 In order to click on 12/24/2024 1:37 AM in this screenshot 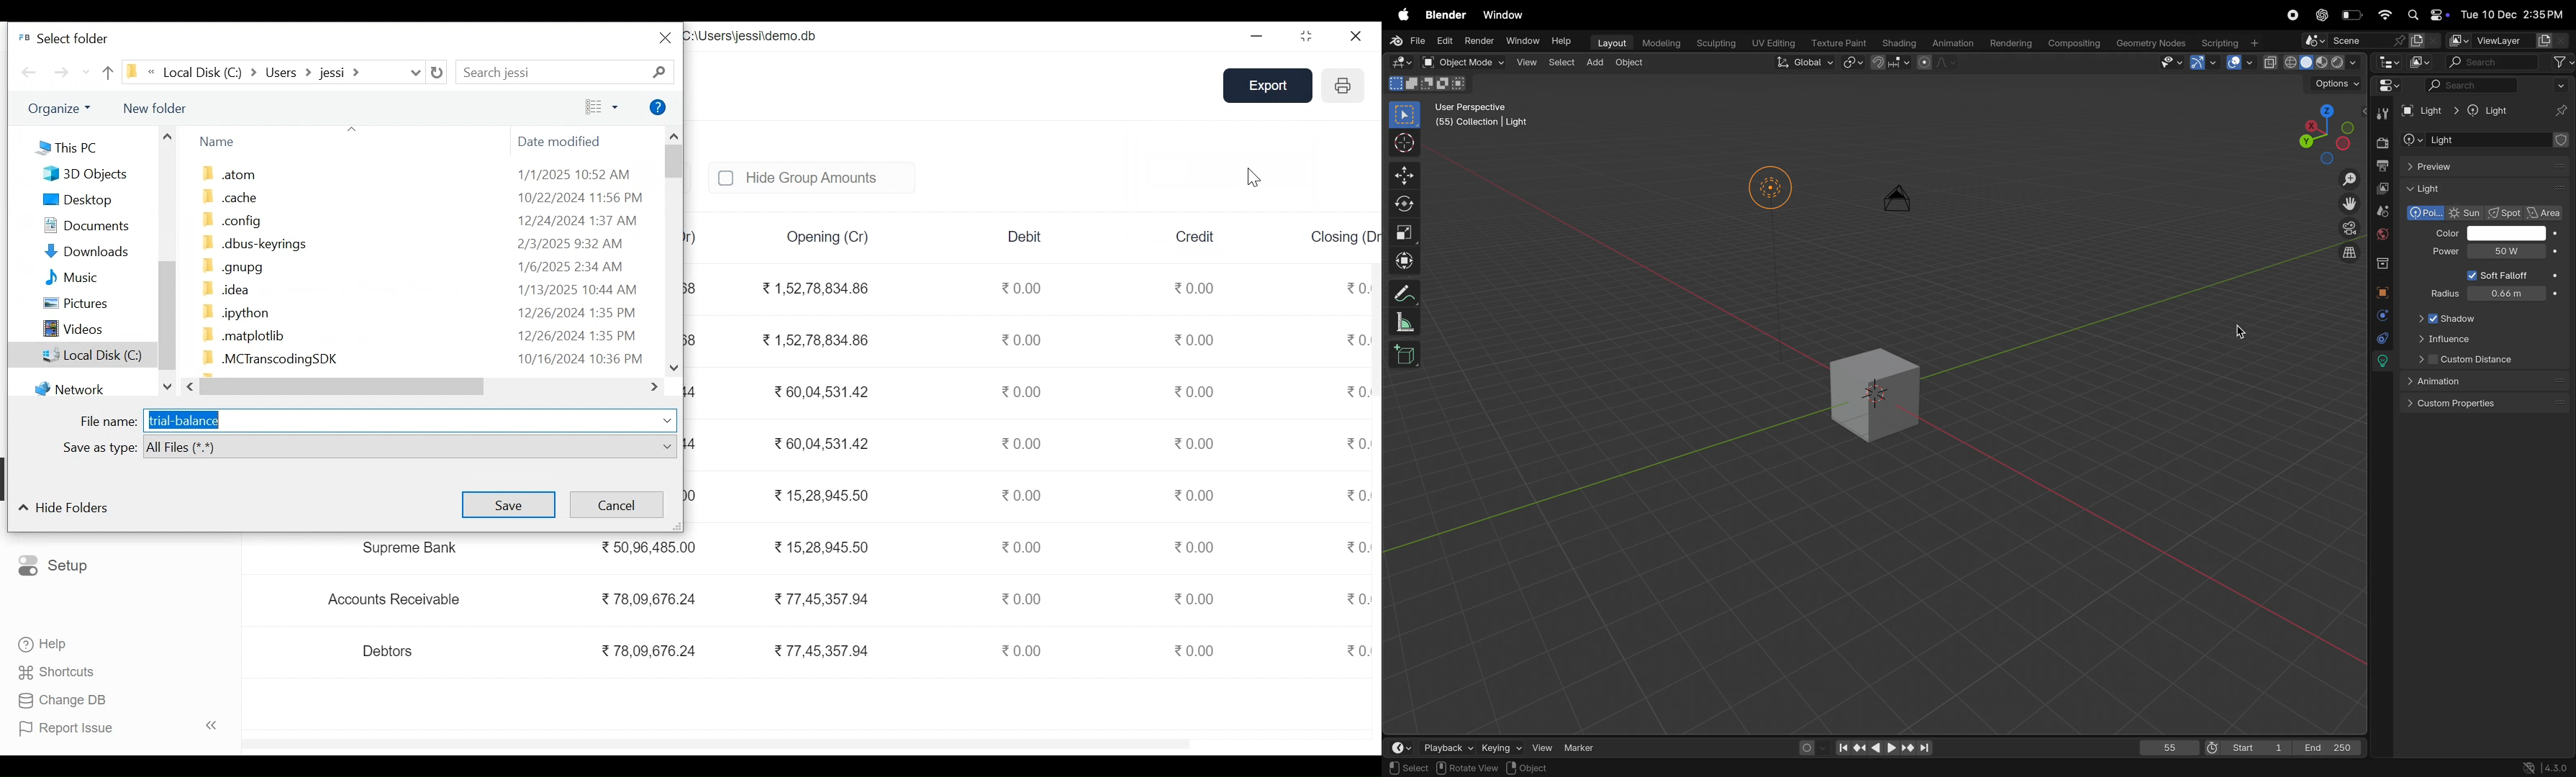, I will do `click(577, 220)`.